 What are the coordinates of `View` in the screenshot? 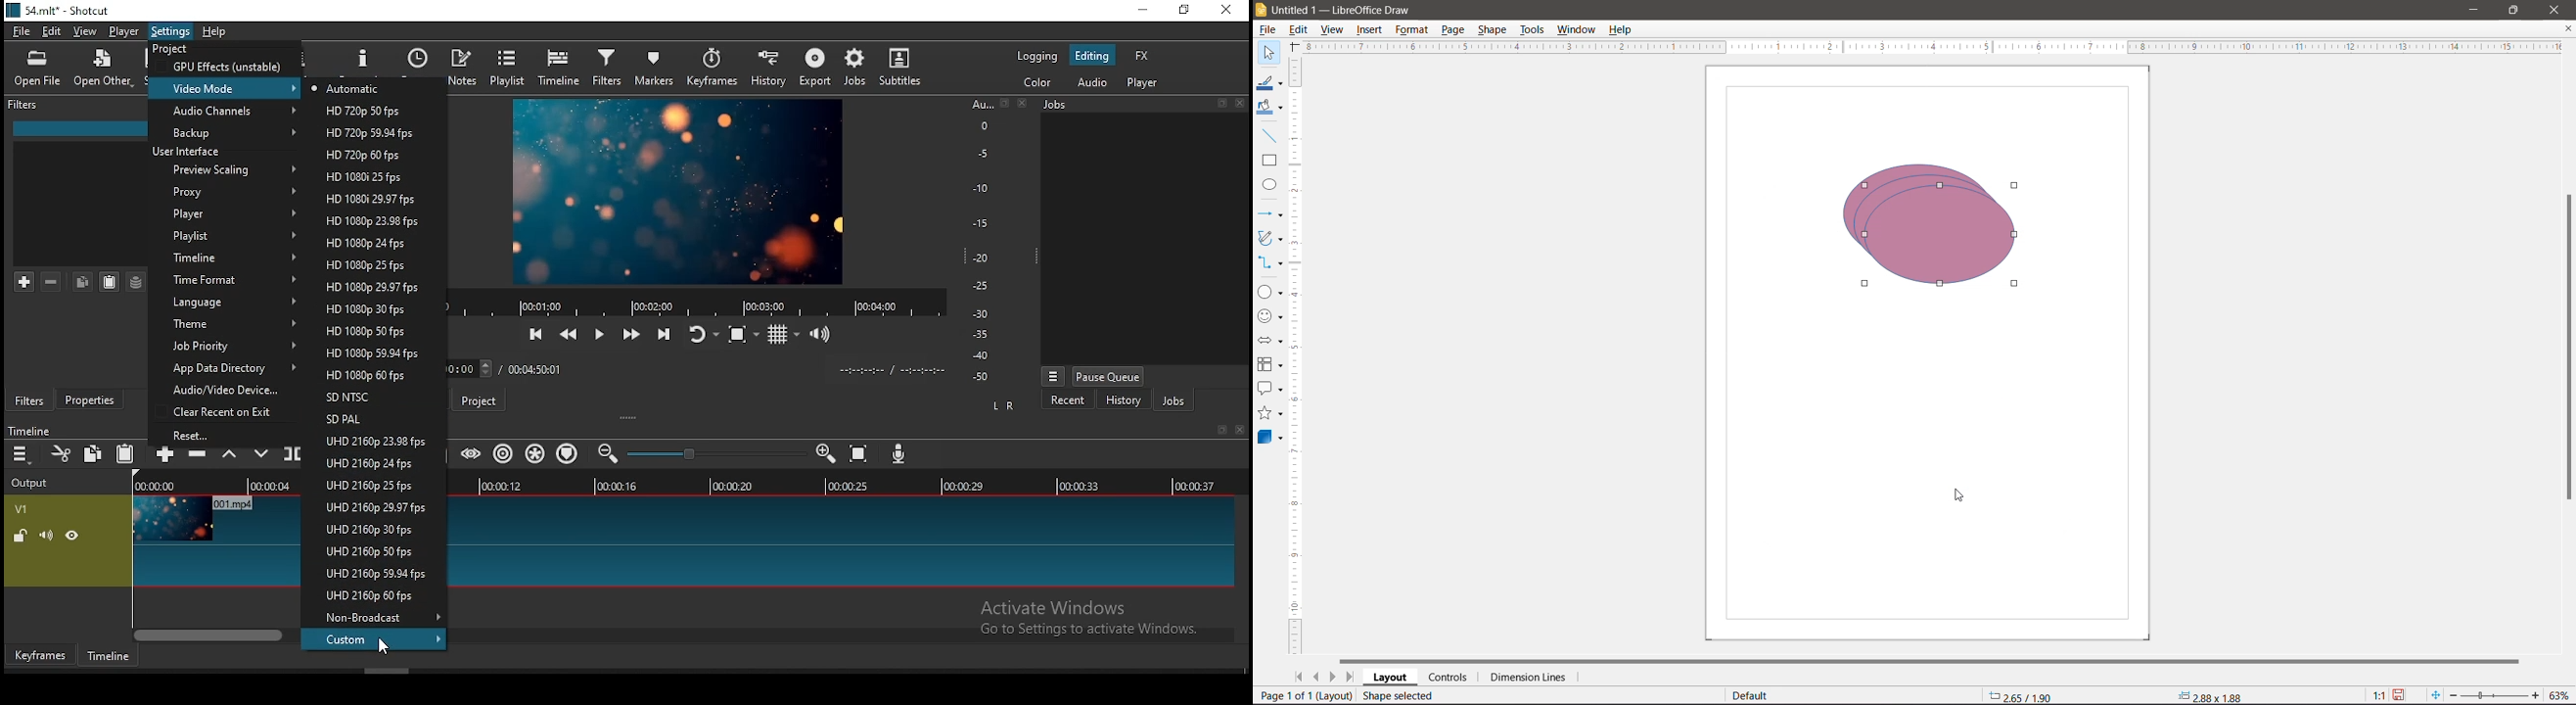 It's located at (1333, 29).